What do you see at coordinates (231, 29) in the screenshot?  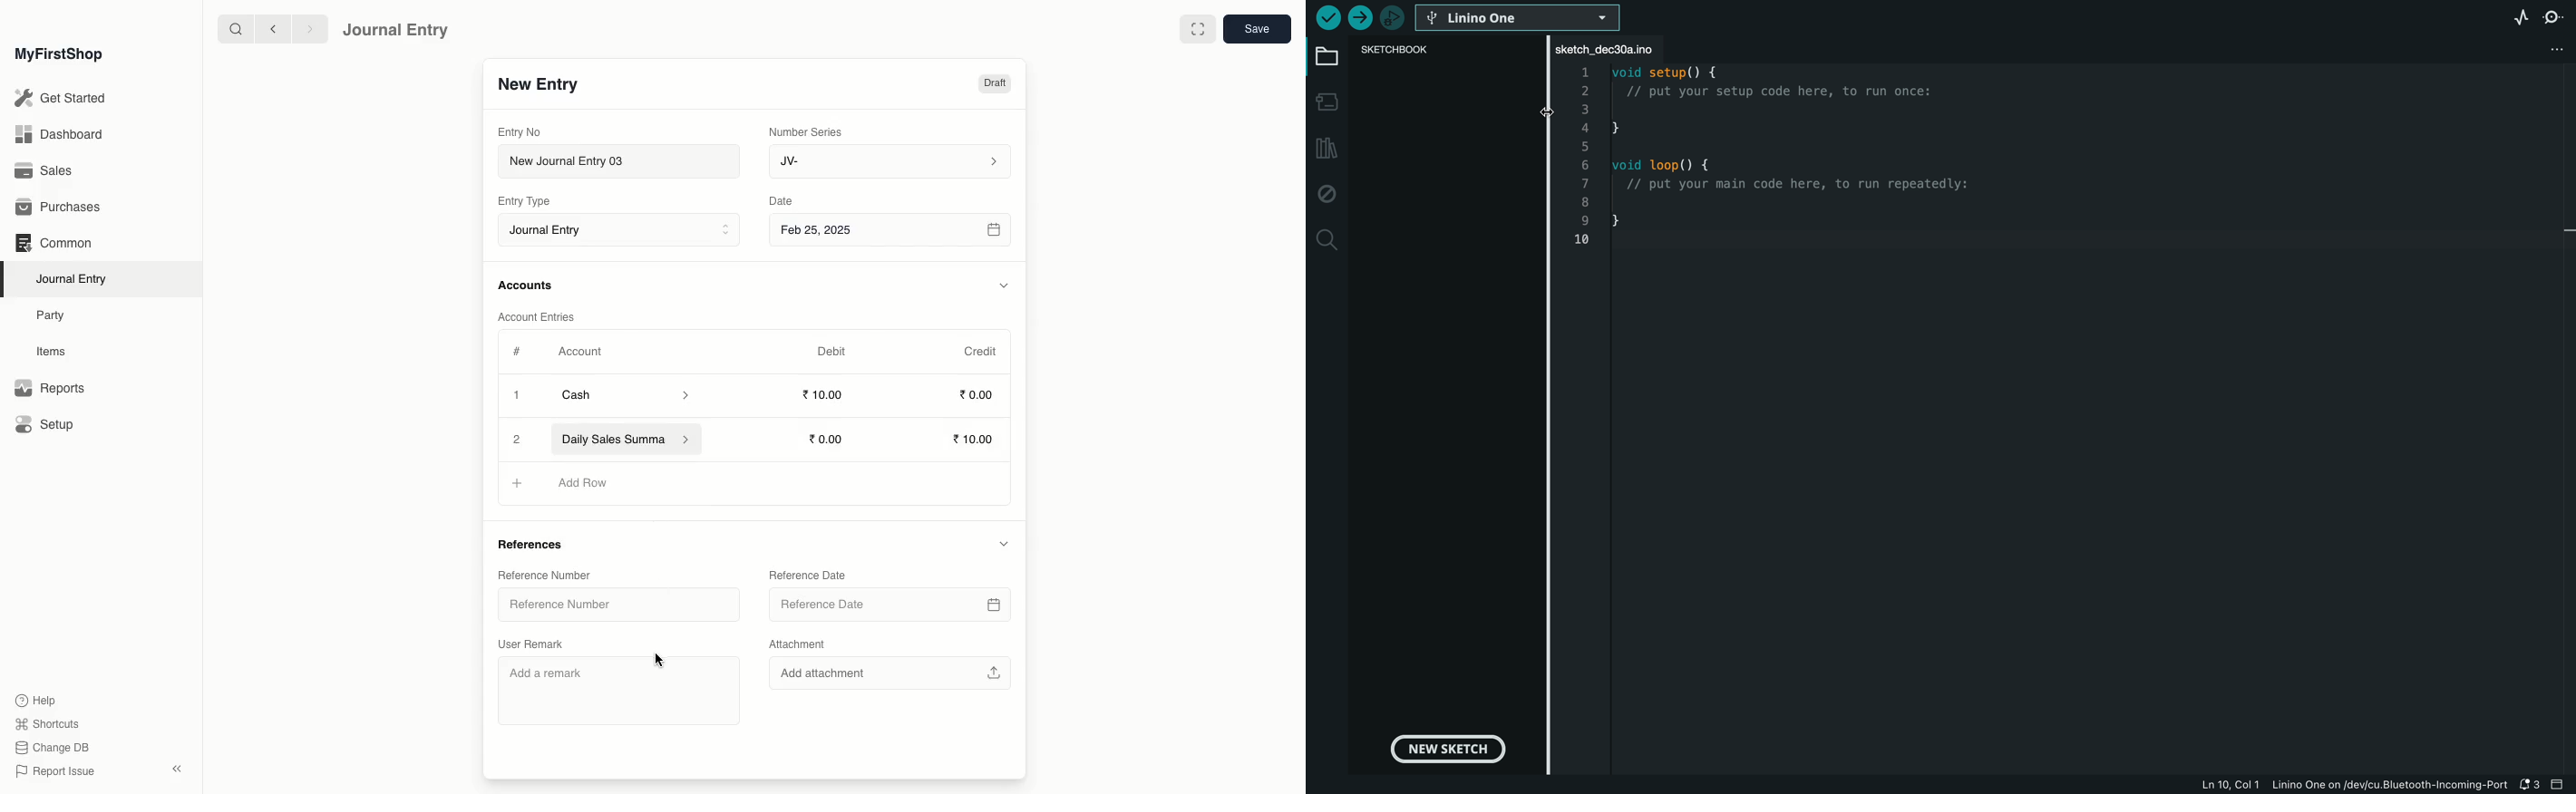 I see `search` at bounding box center [231, 29].